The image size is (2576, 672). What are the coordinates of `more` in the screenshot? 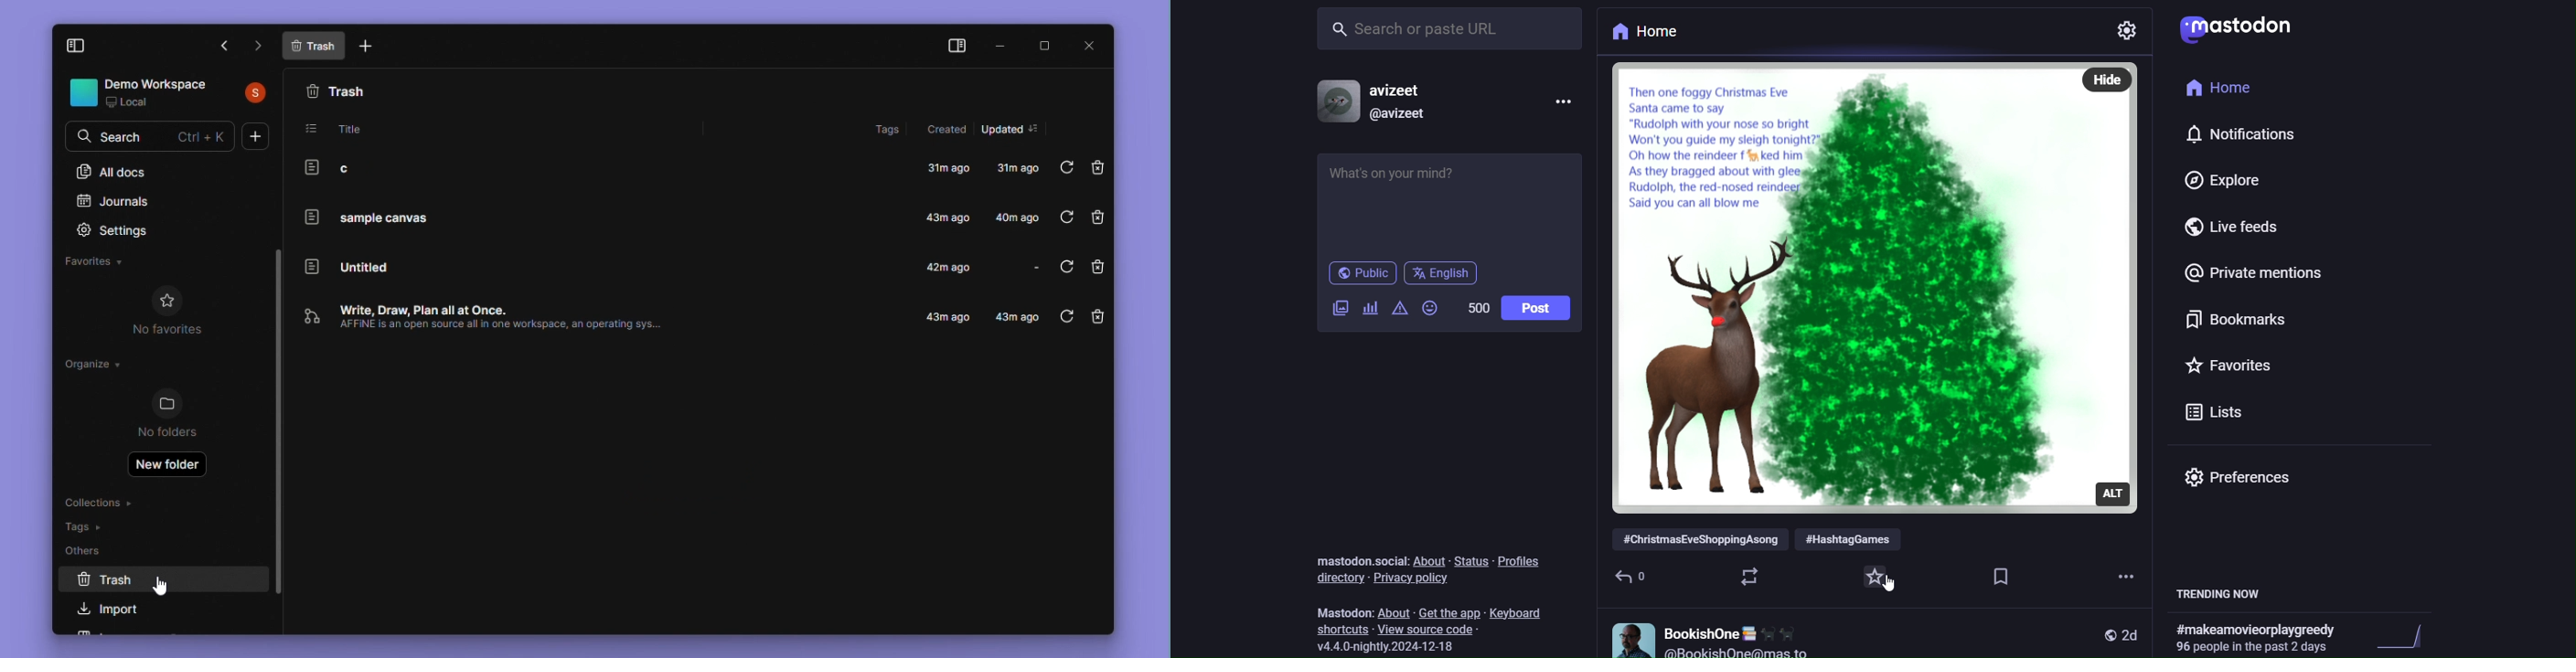 It's located at (2123, 568).